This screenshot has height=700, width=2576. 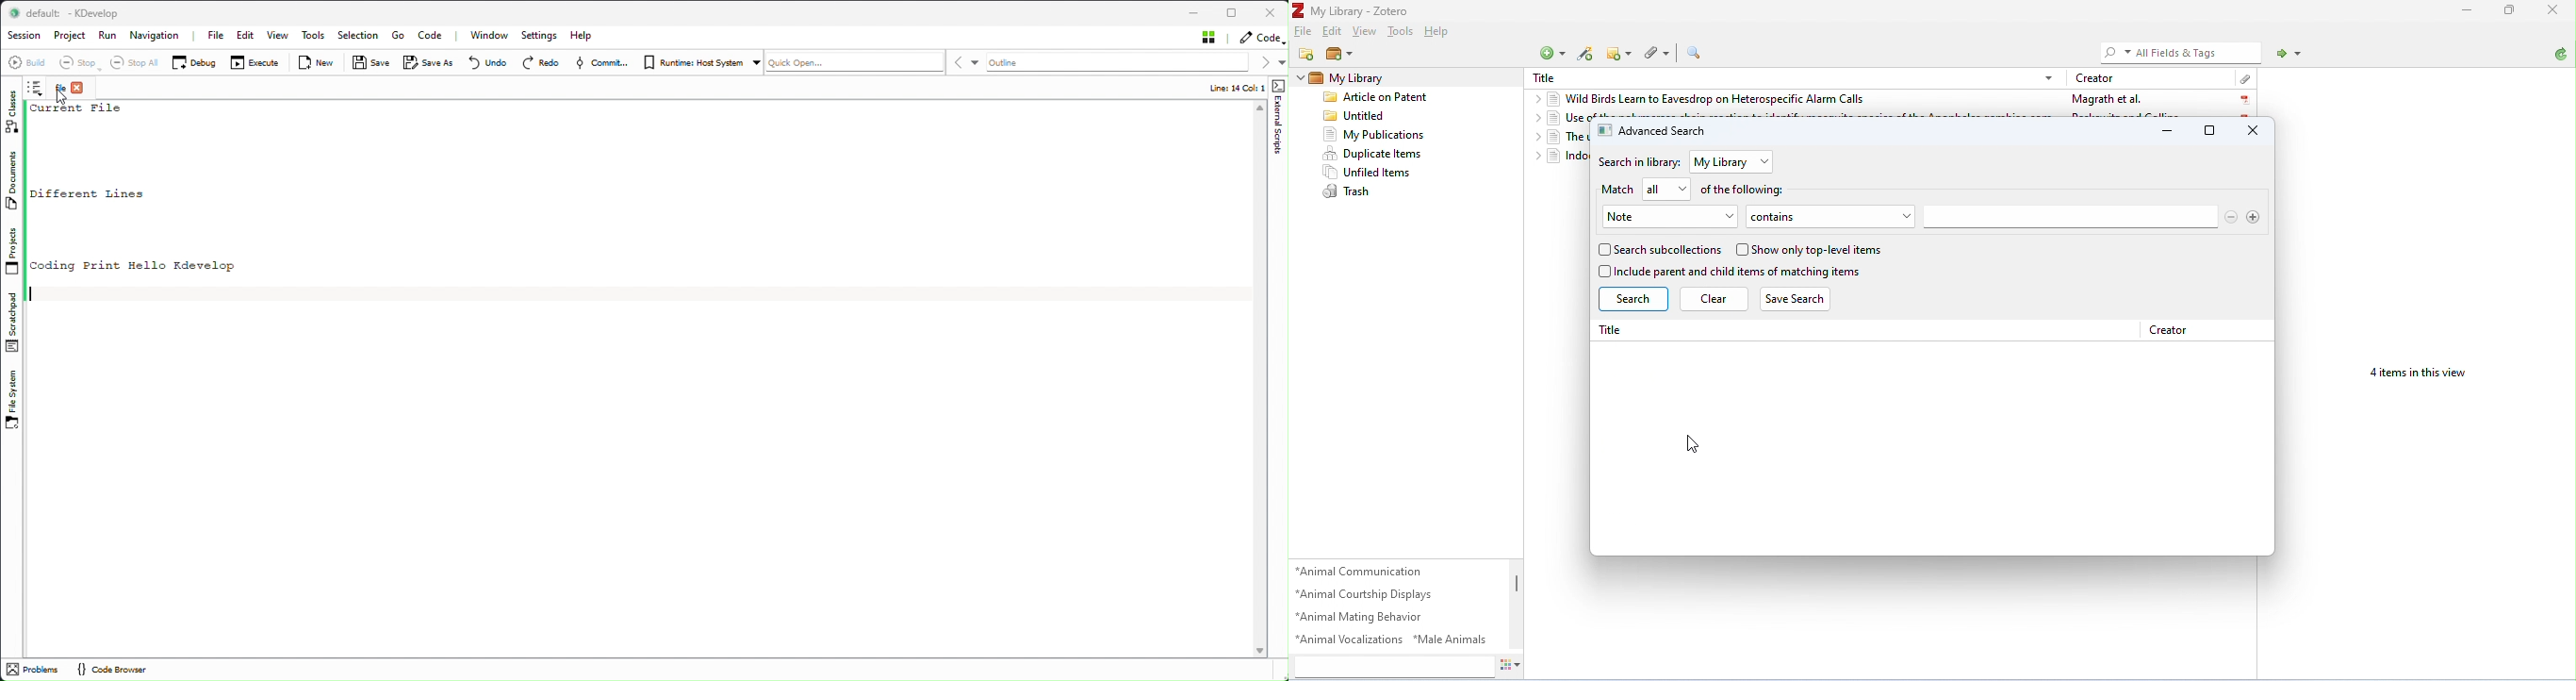 What do you see at coordinates (1658, 54) in the screenshot?
I see `add attachment` at bounding box center [1658, 54].